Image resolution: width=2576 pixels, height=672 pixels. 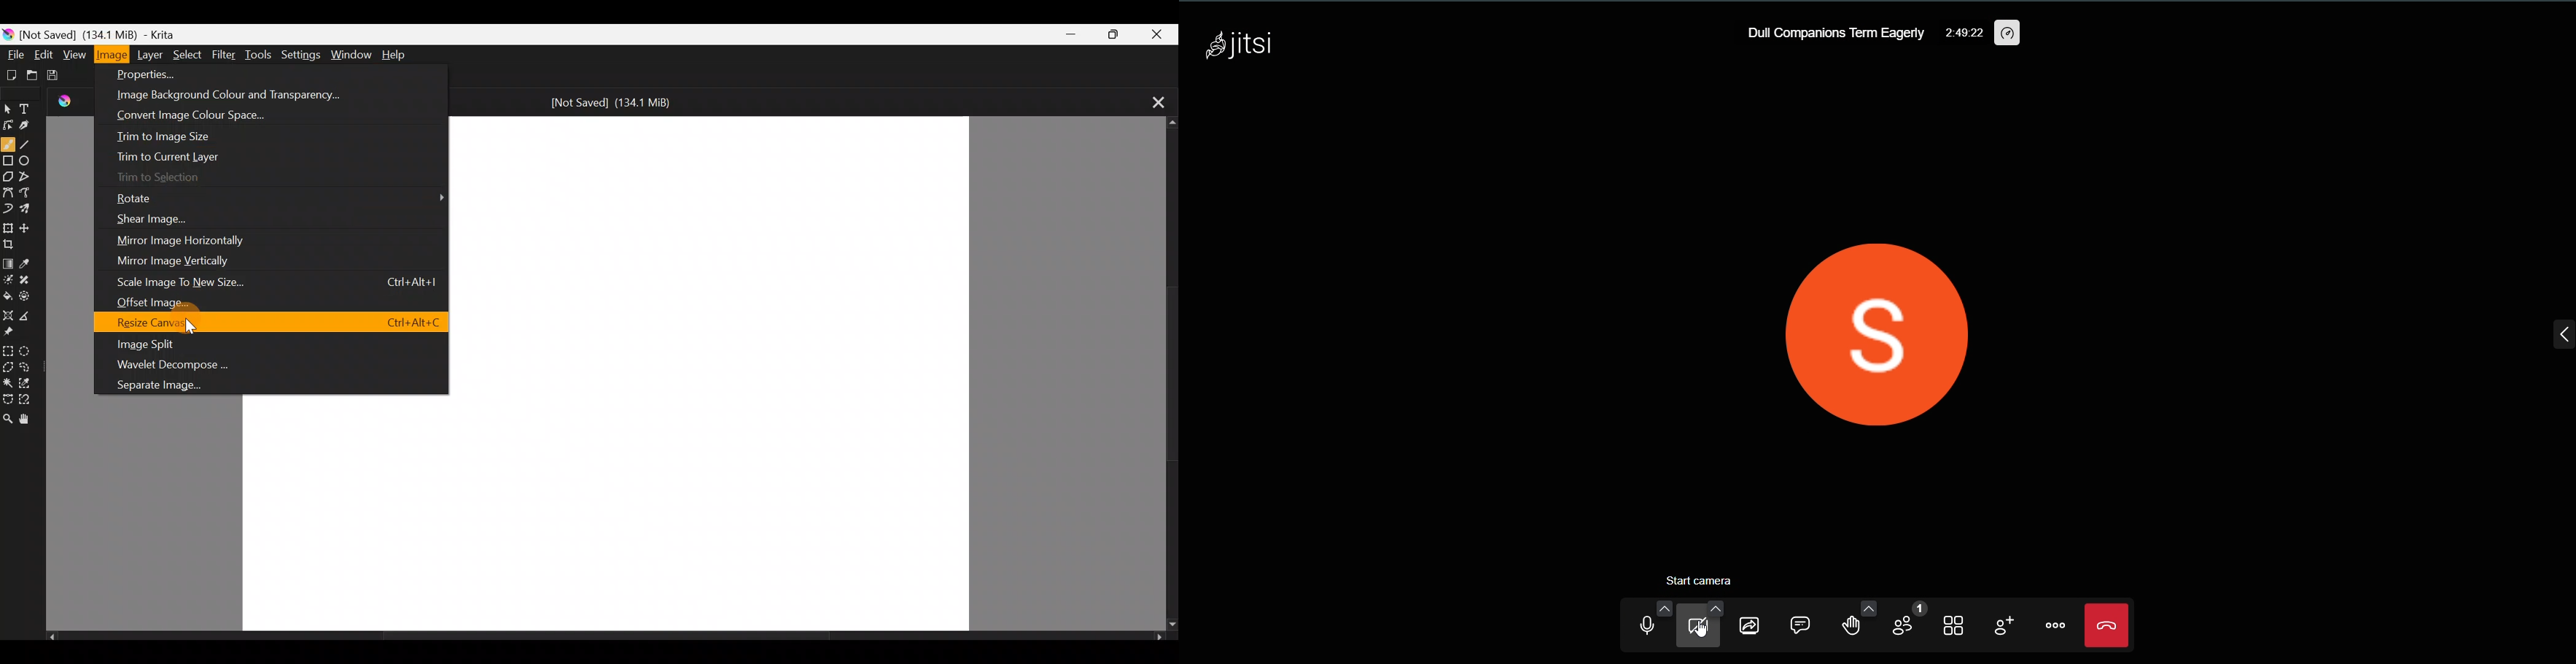 What do you see at coordinates (1700, 578) in the screenshot?
I see `stop camera` at bounding box center [1700, 578].